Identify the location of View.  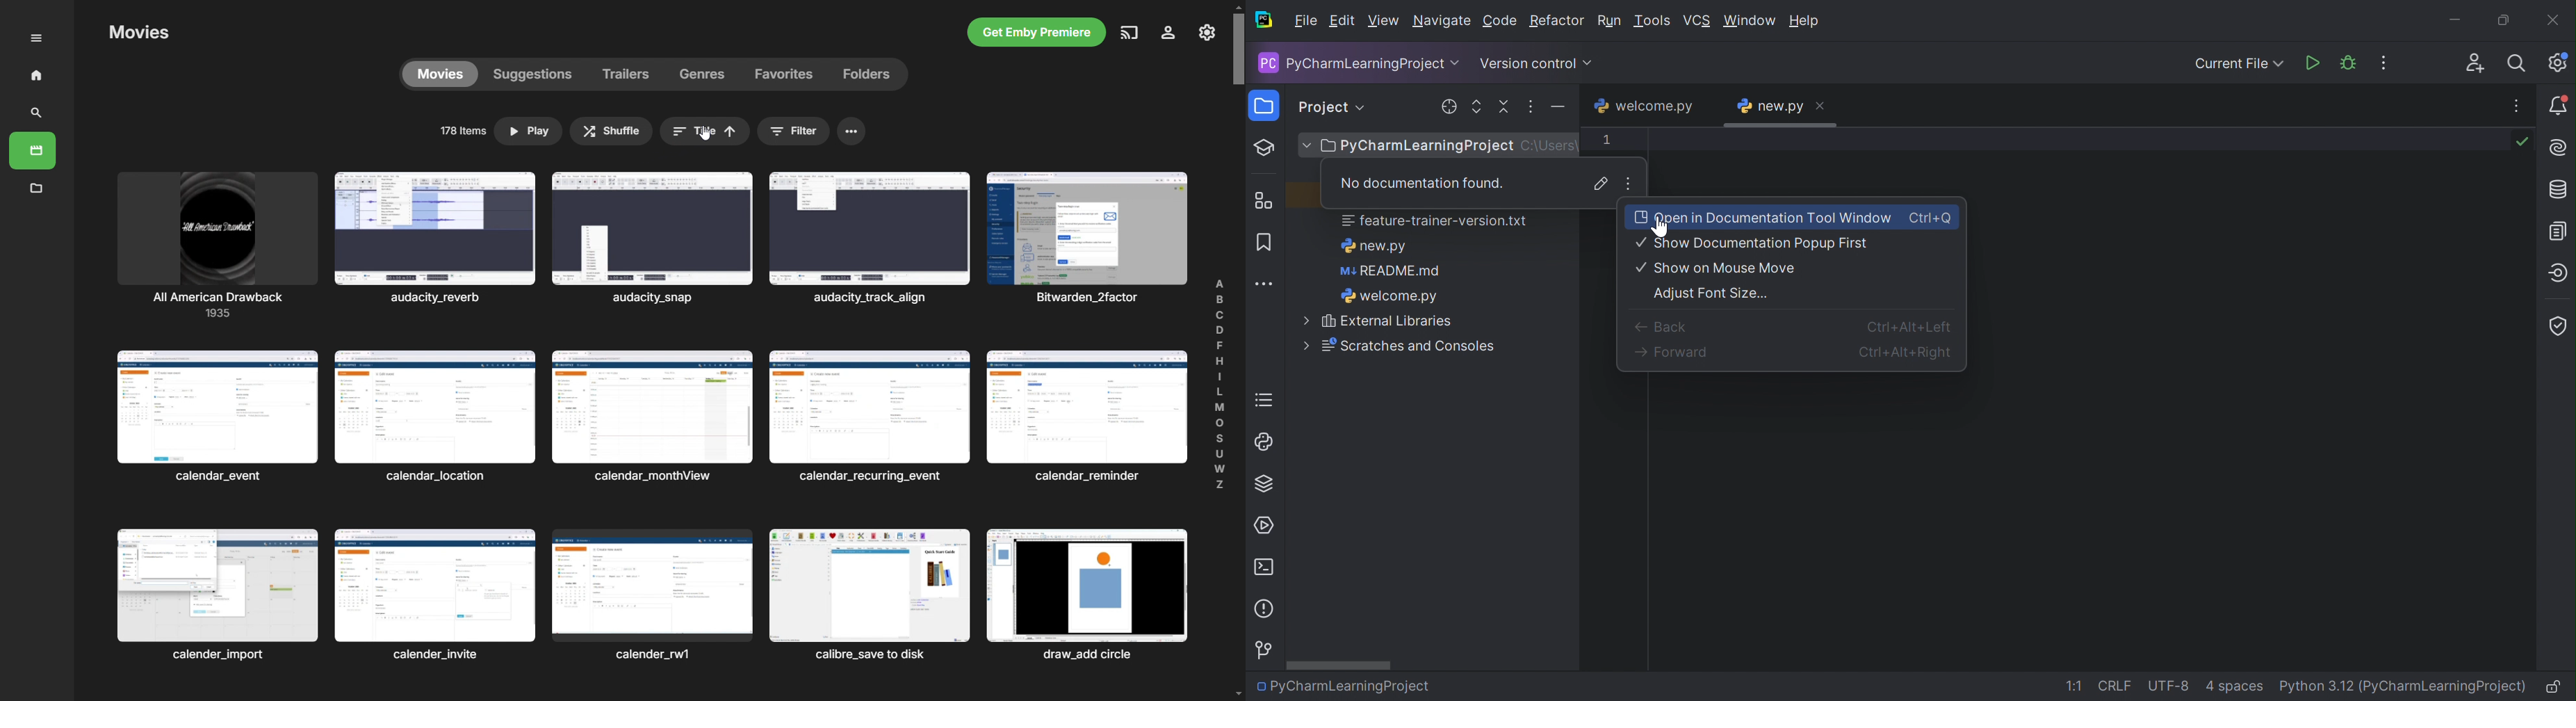
(1384, 21).